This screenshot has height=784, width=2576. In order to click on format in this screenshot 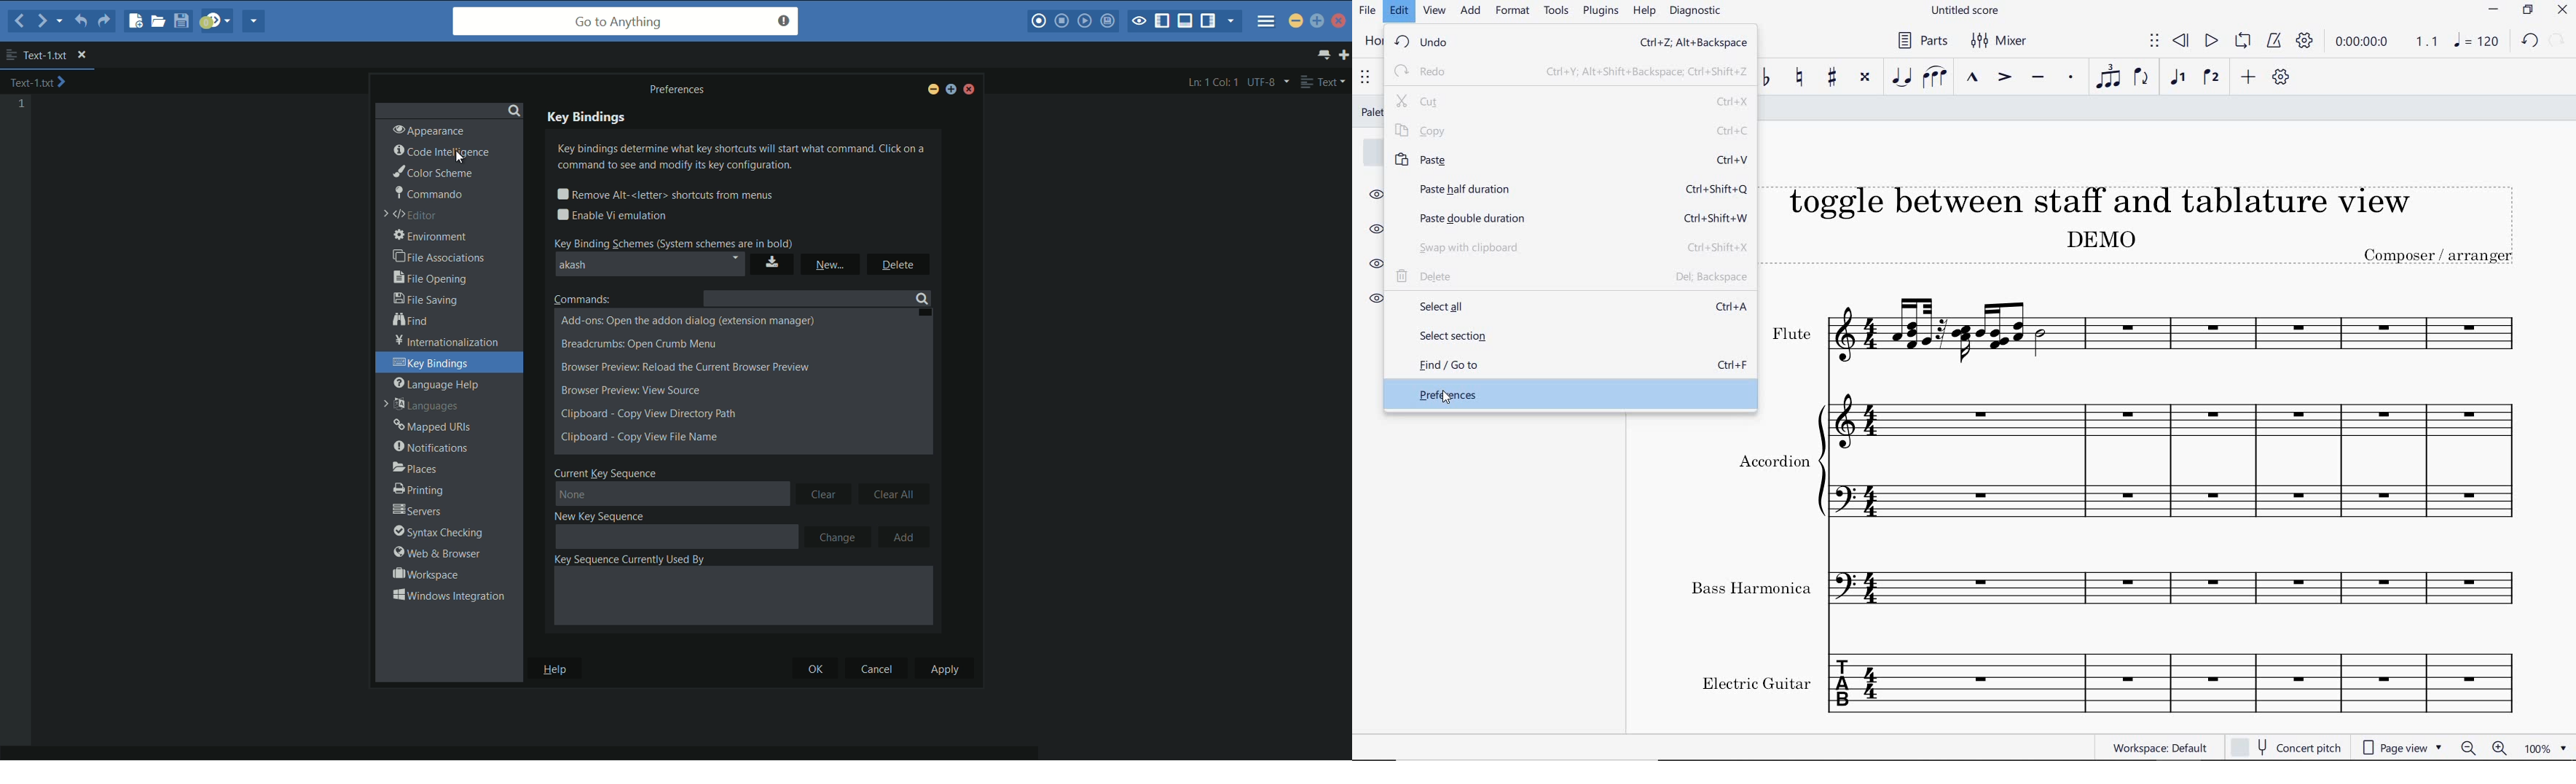, I will do `click(1514, 12)`.